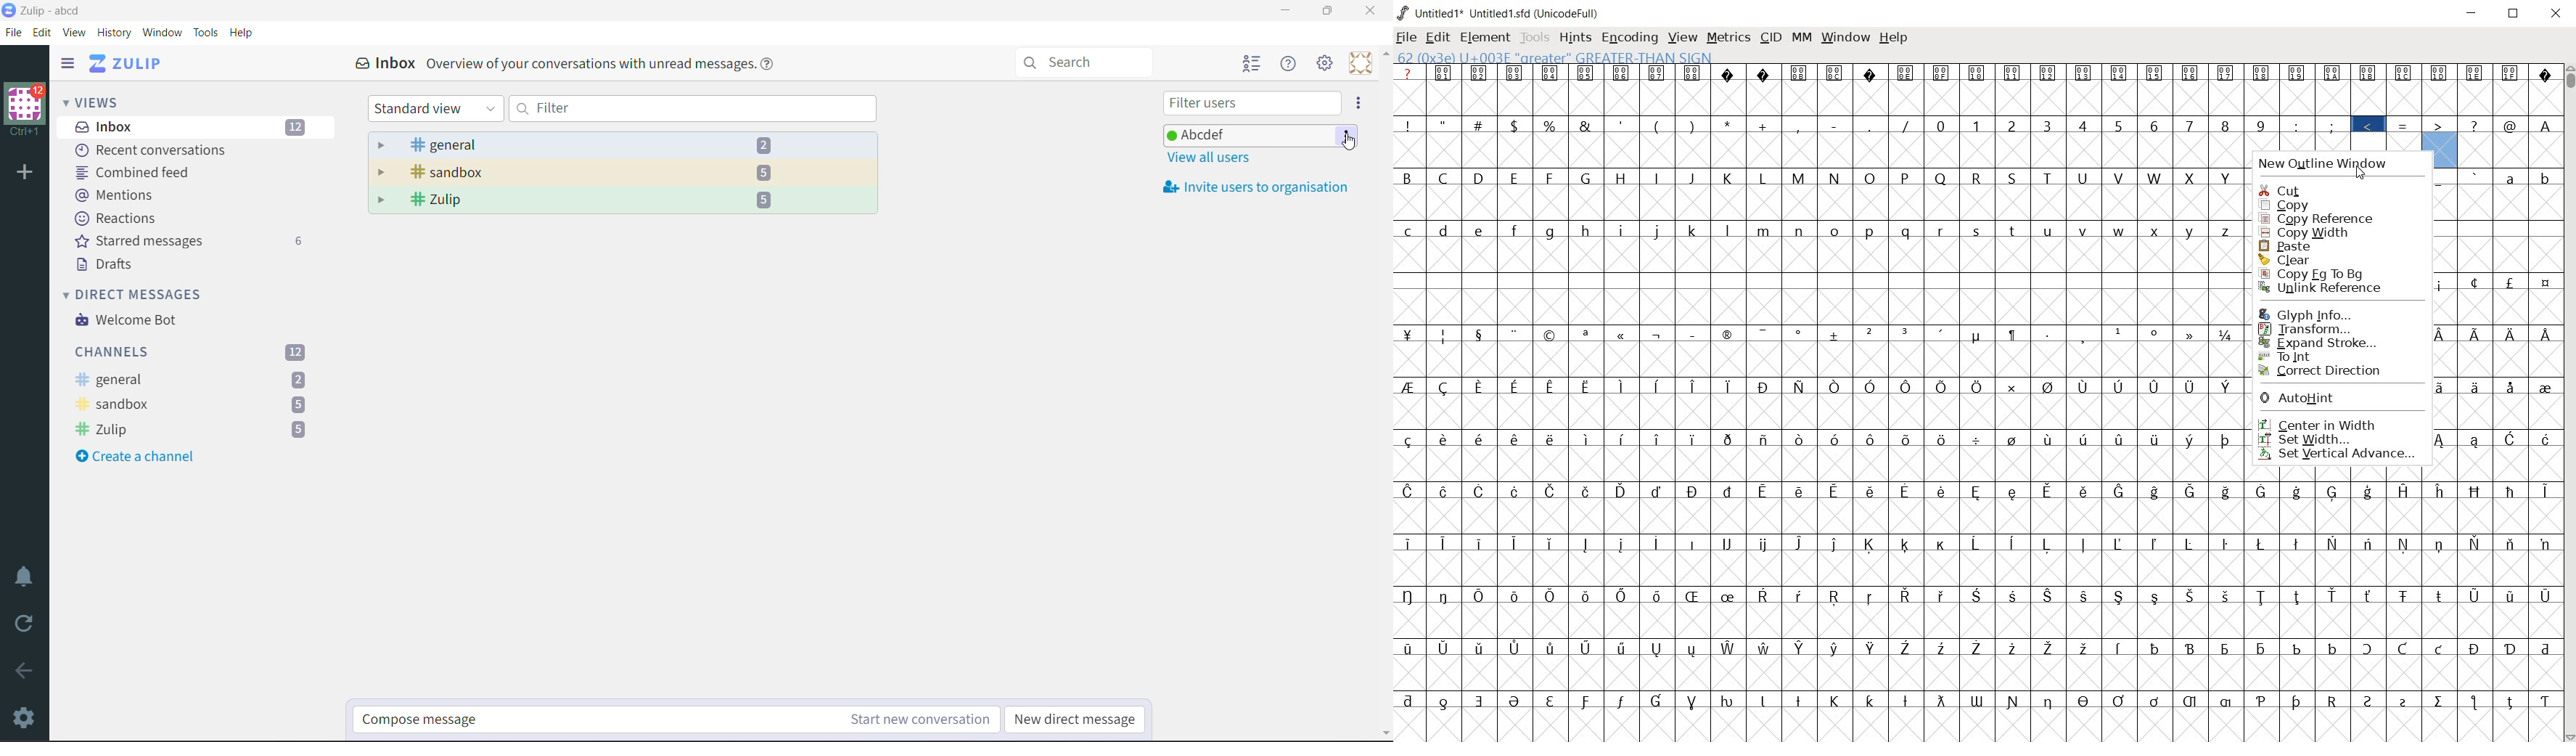 This screenshot has width=2576, height=756. What do you see at coordinates (1486, 38) in the screenshot?
I see `element` at bounding box center [1486, 38].